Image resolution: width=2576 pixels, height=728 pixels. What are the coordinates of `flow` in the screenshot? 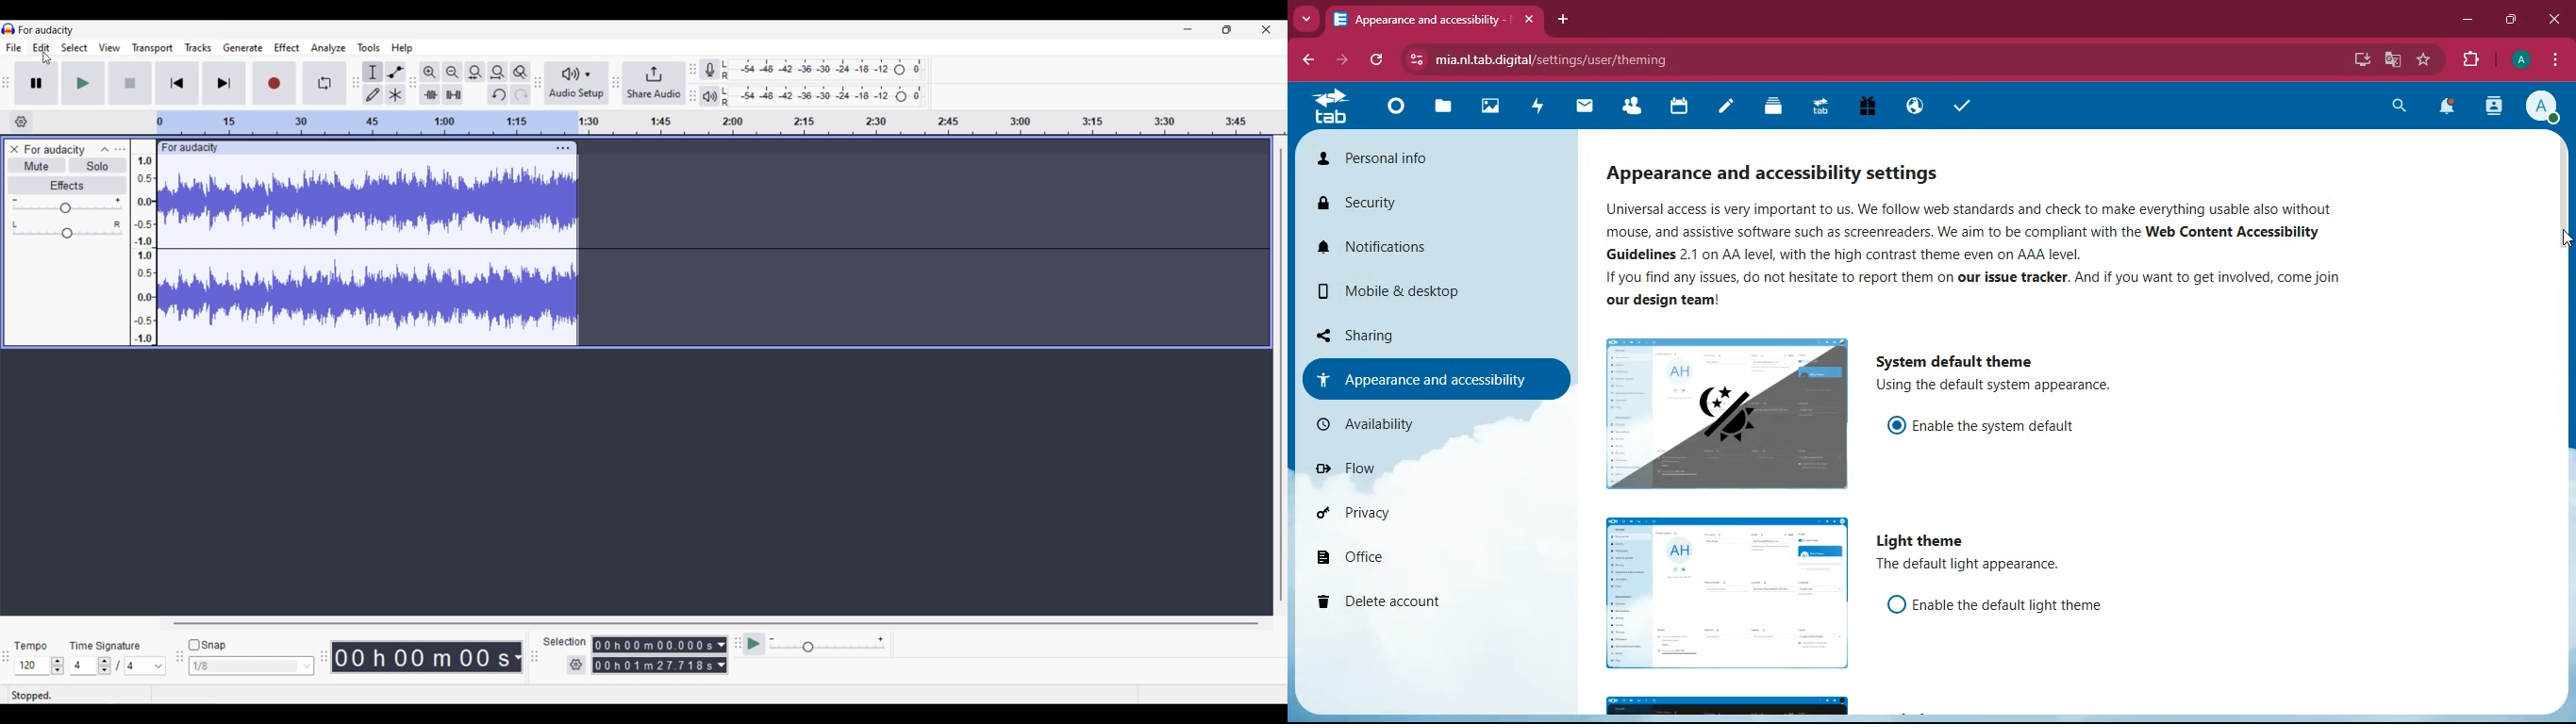 It's located at (1391, 467).